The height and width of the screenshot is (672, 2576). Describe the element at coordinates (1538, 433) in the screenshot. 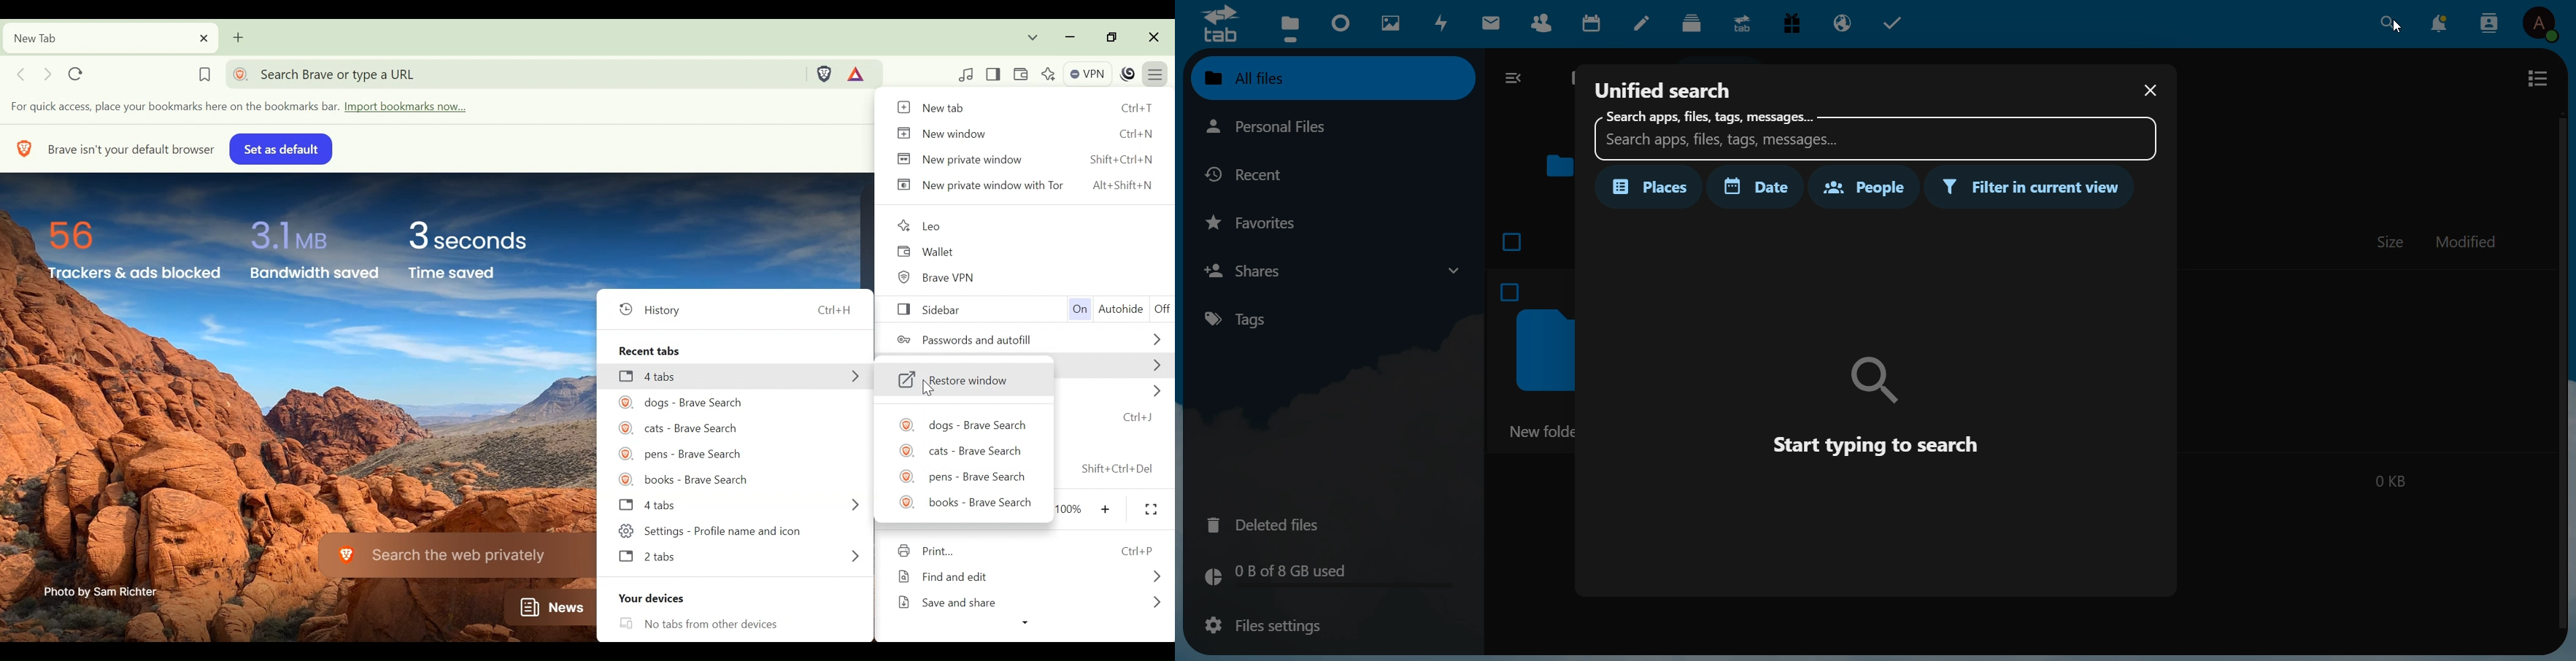

I see `new folder` at that location.